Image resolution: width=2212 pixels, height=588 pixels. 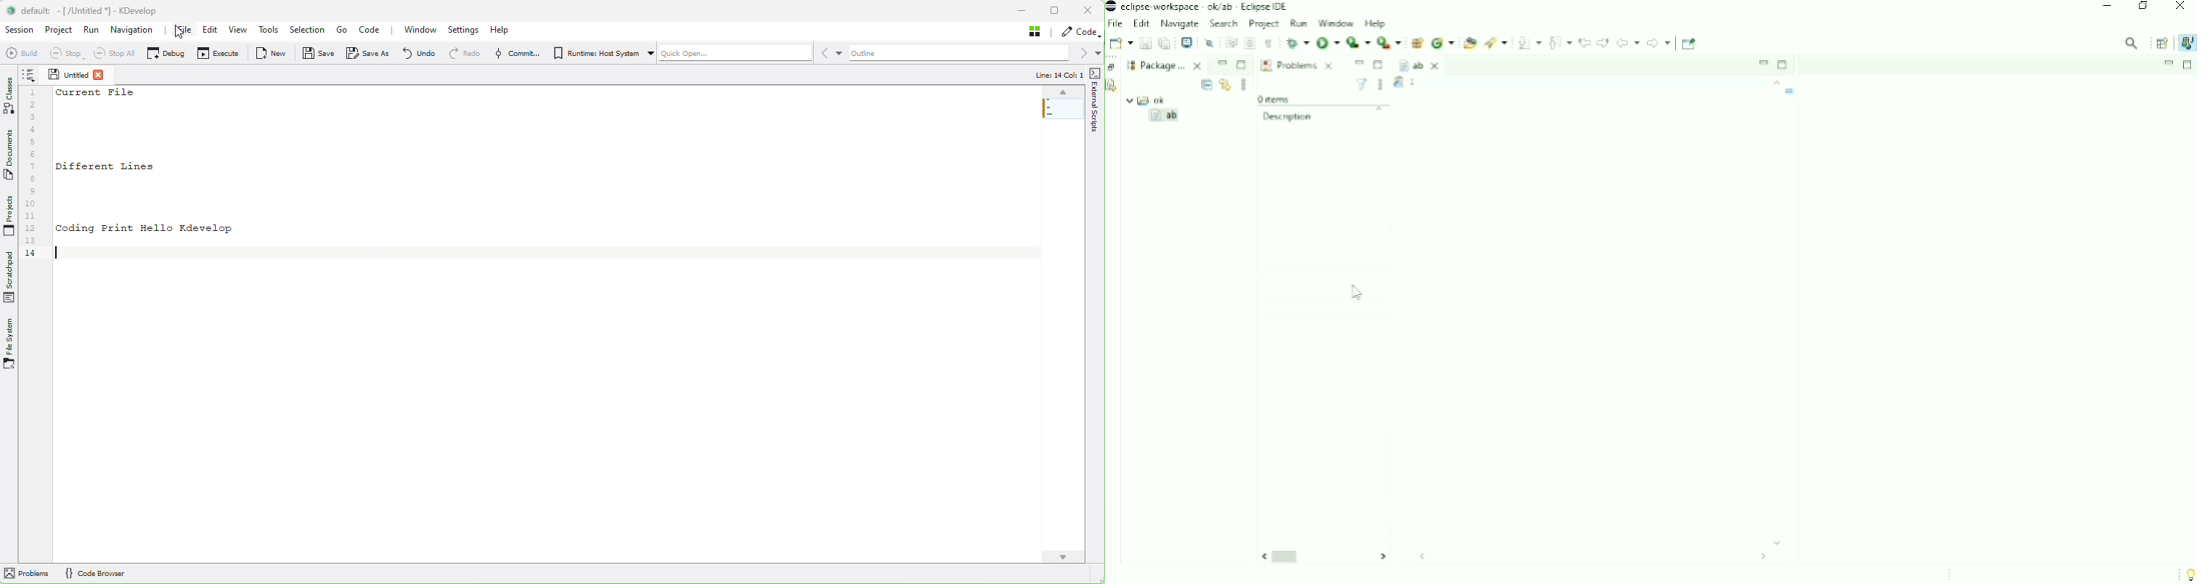 I want to click on View Menu, so click(x=1380, y=86).